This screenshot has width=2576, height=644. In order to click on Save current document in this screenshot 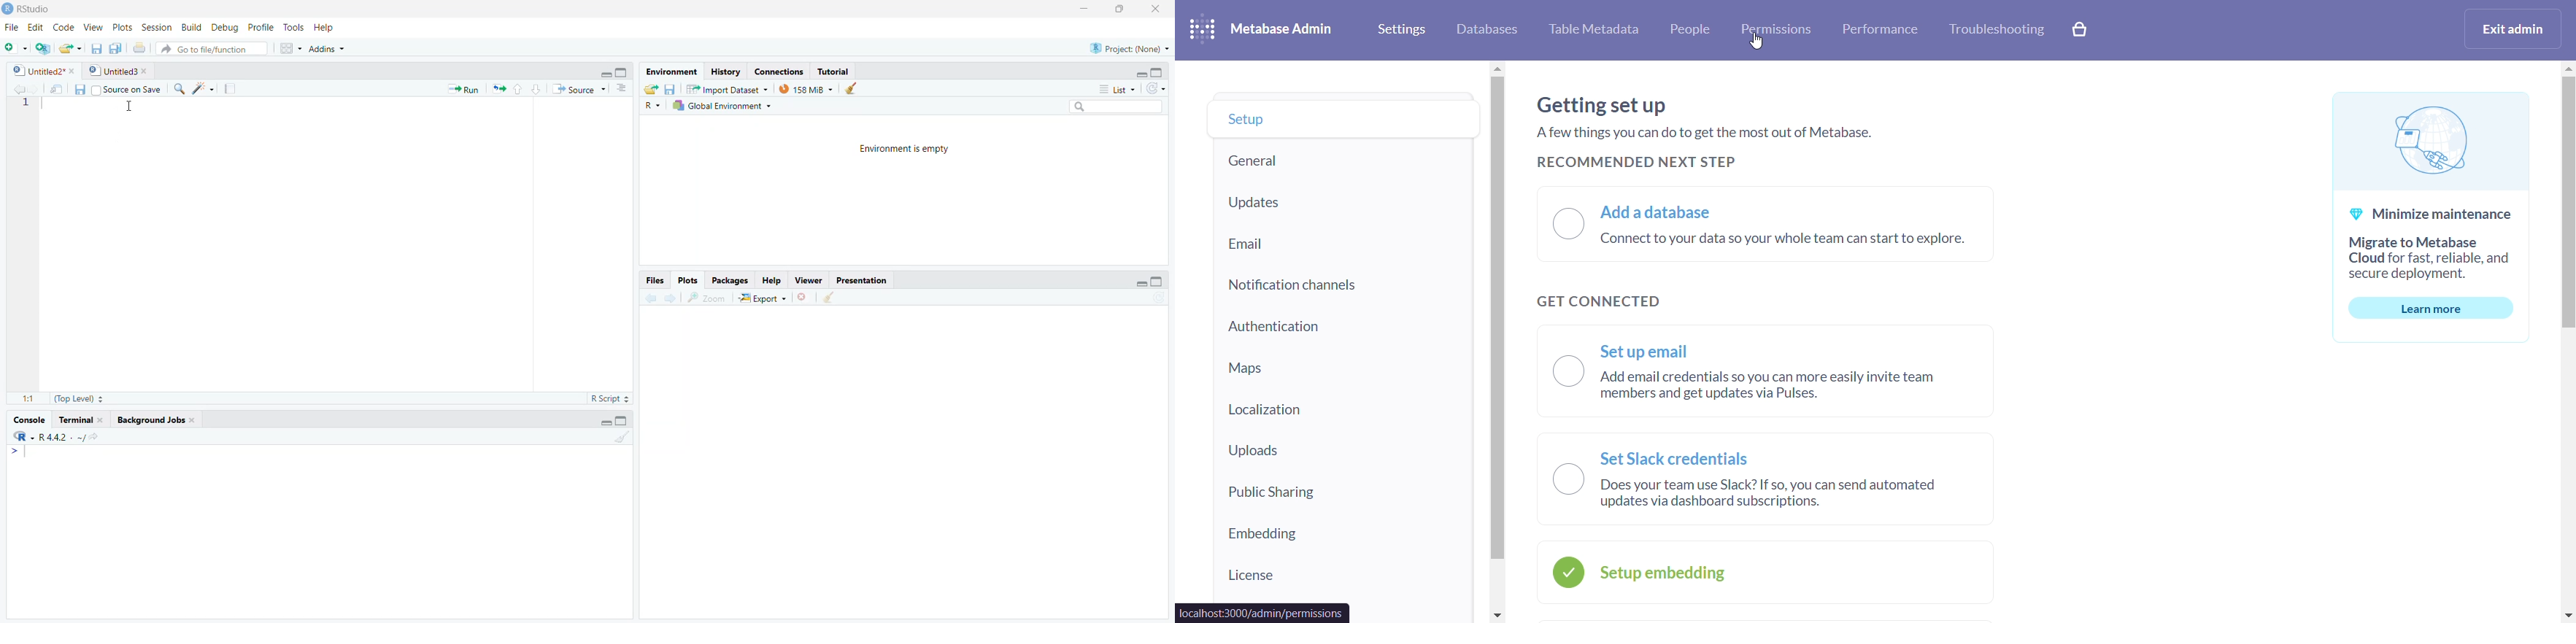, I will do `click(97, 47)`.